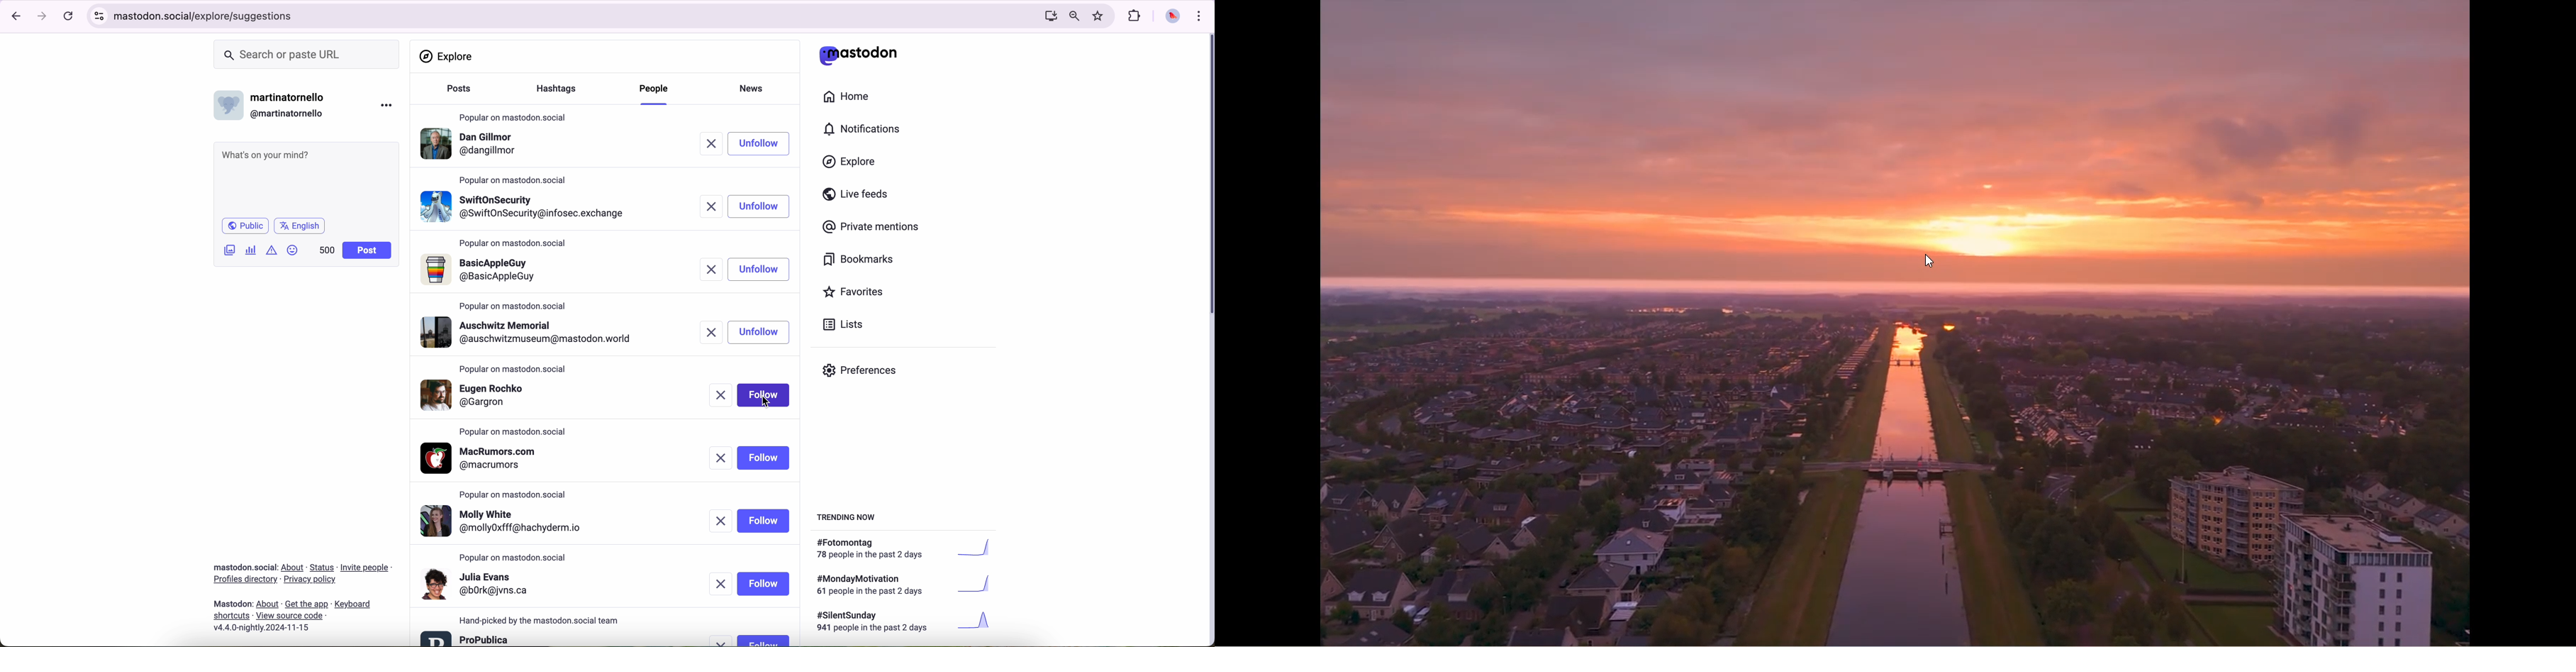 The image size is (2576, 672). What do you see at coordinates (300, 225) in the screenshot?
I see `language` at bounding box center [300, 225].